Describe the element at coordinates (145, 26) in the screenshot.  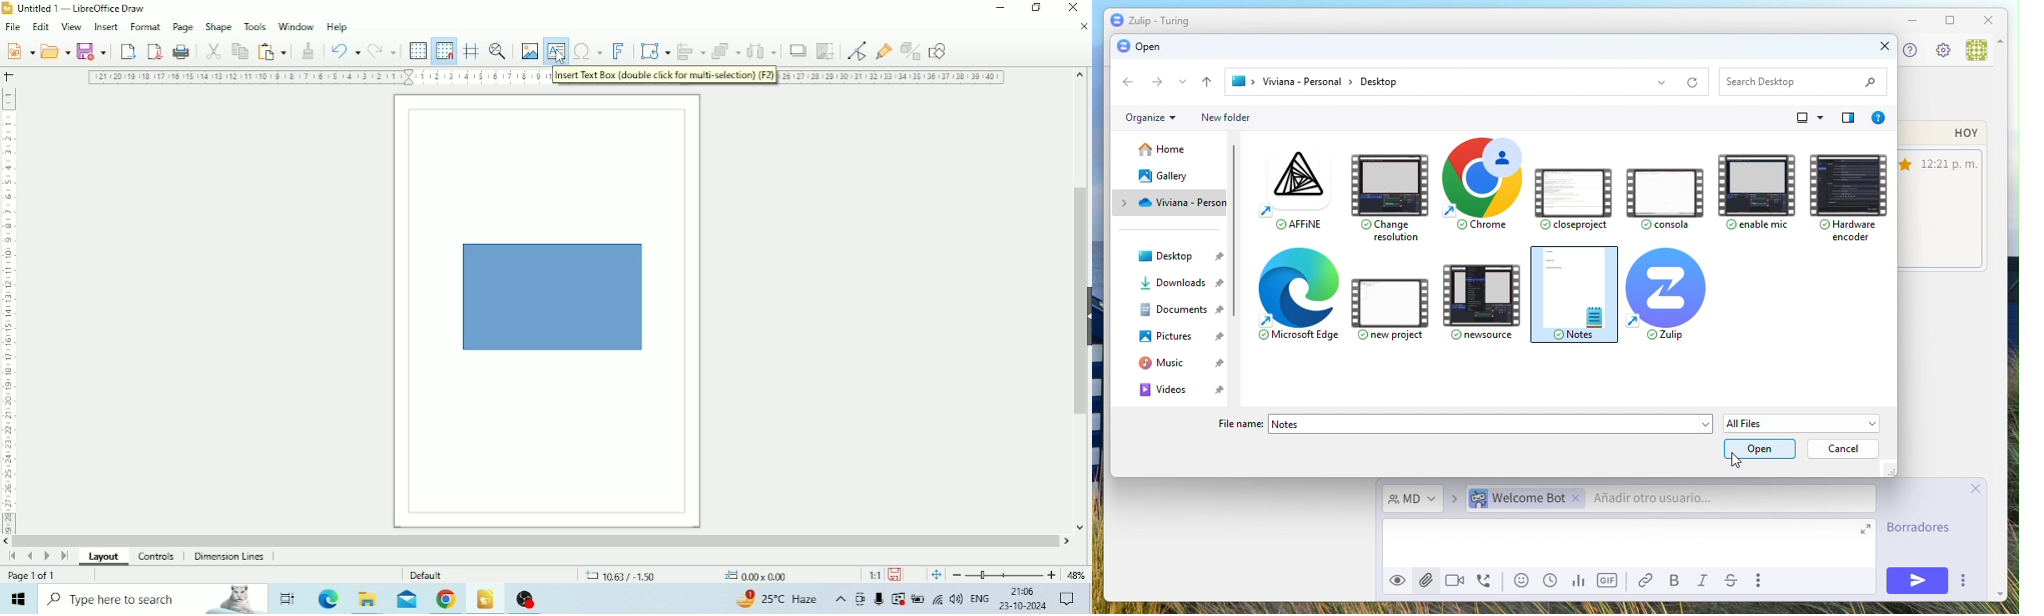
I see `Format` at that location.